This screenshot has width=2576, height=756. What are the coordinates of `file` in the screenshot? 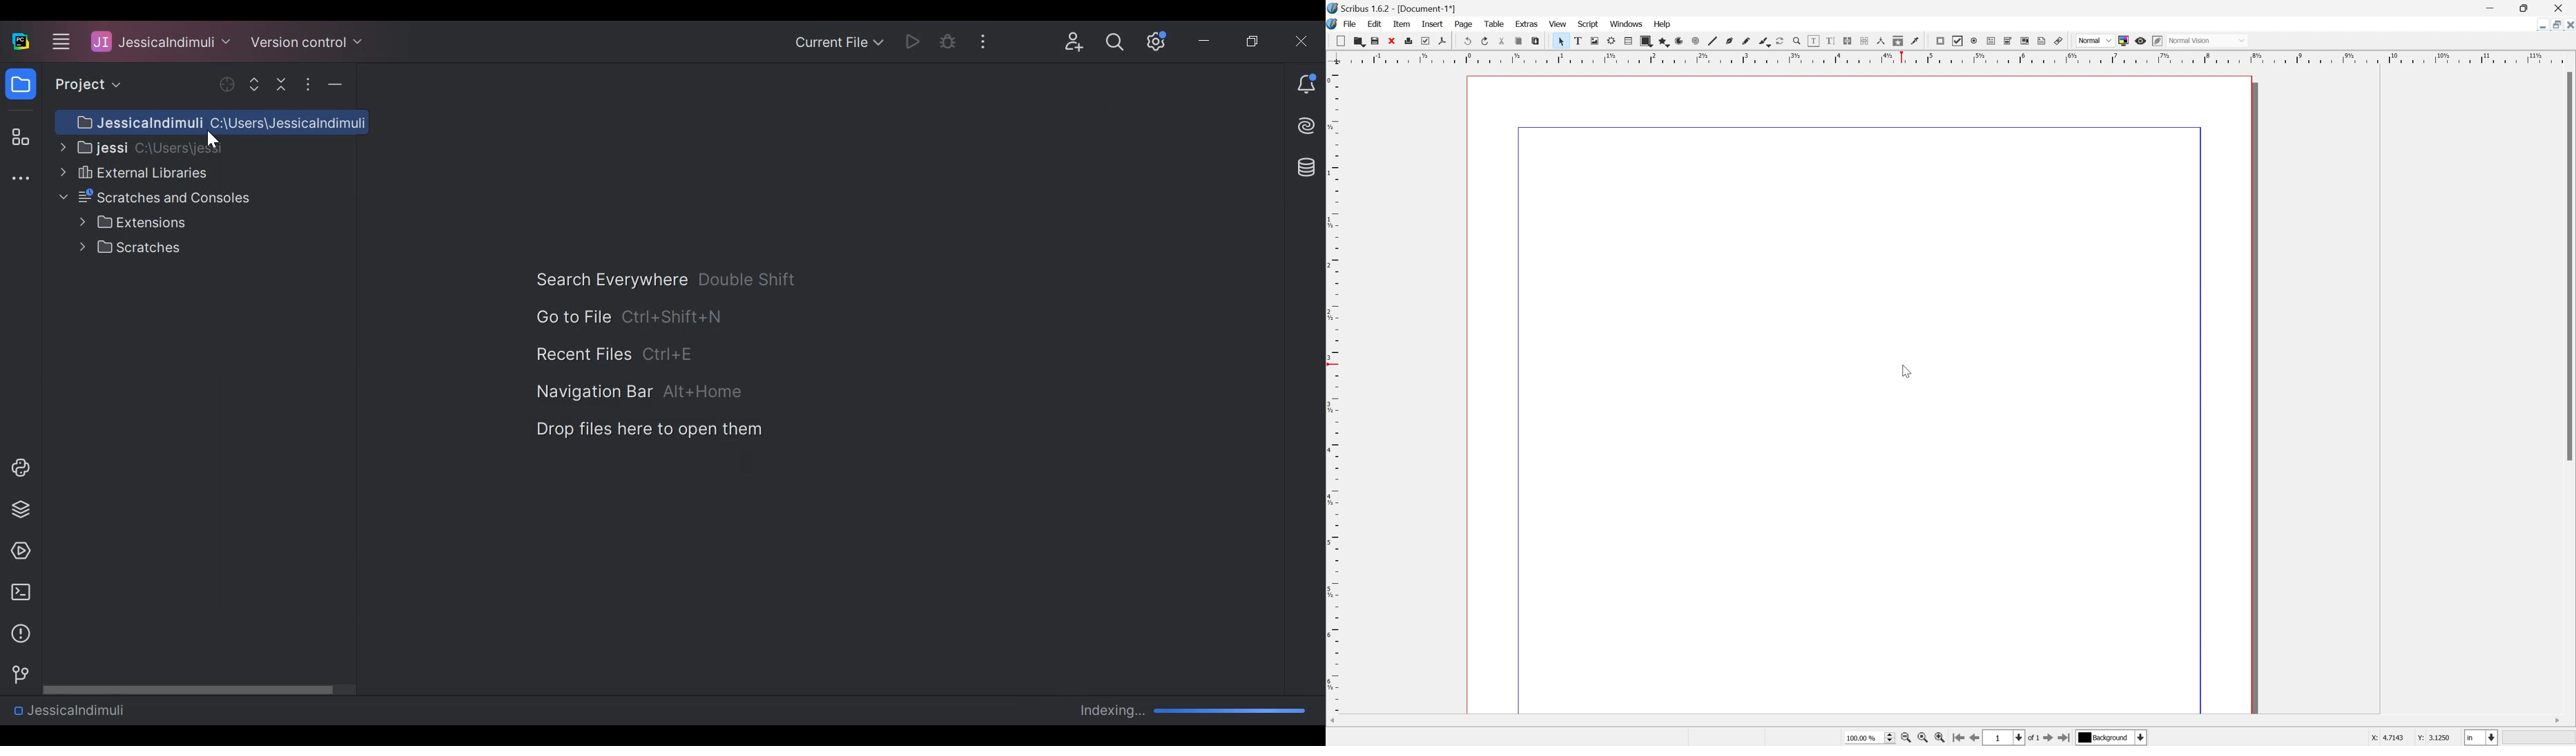 It's located at (1352, 23).